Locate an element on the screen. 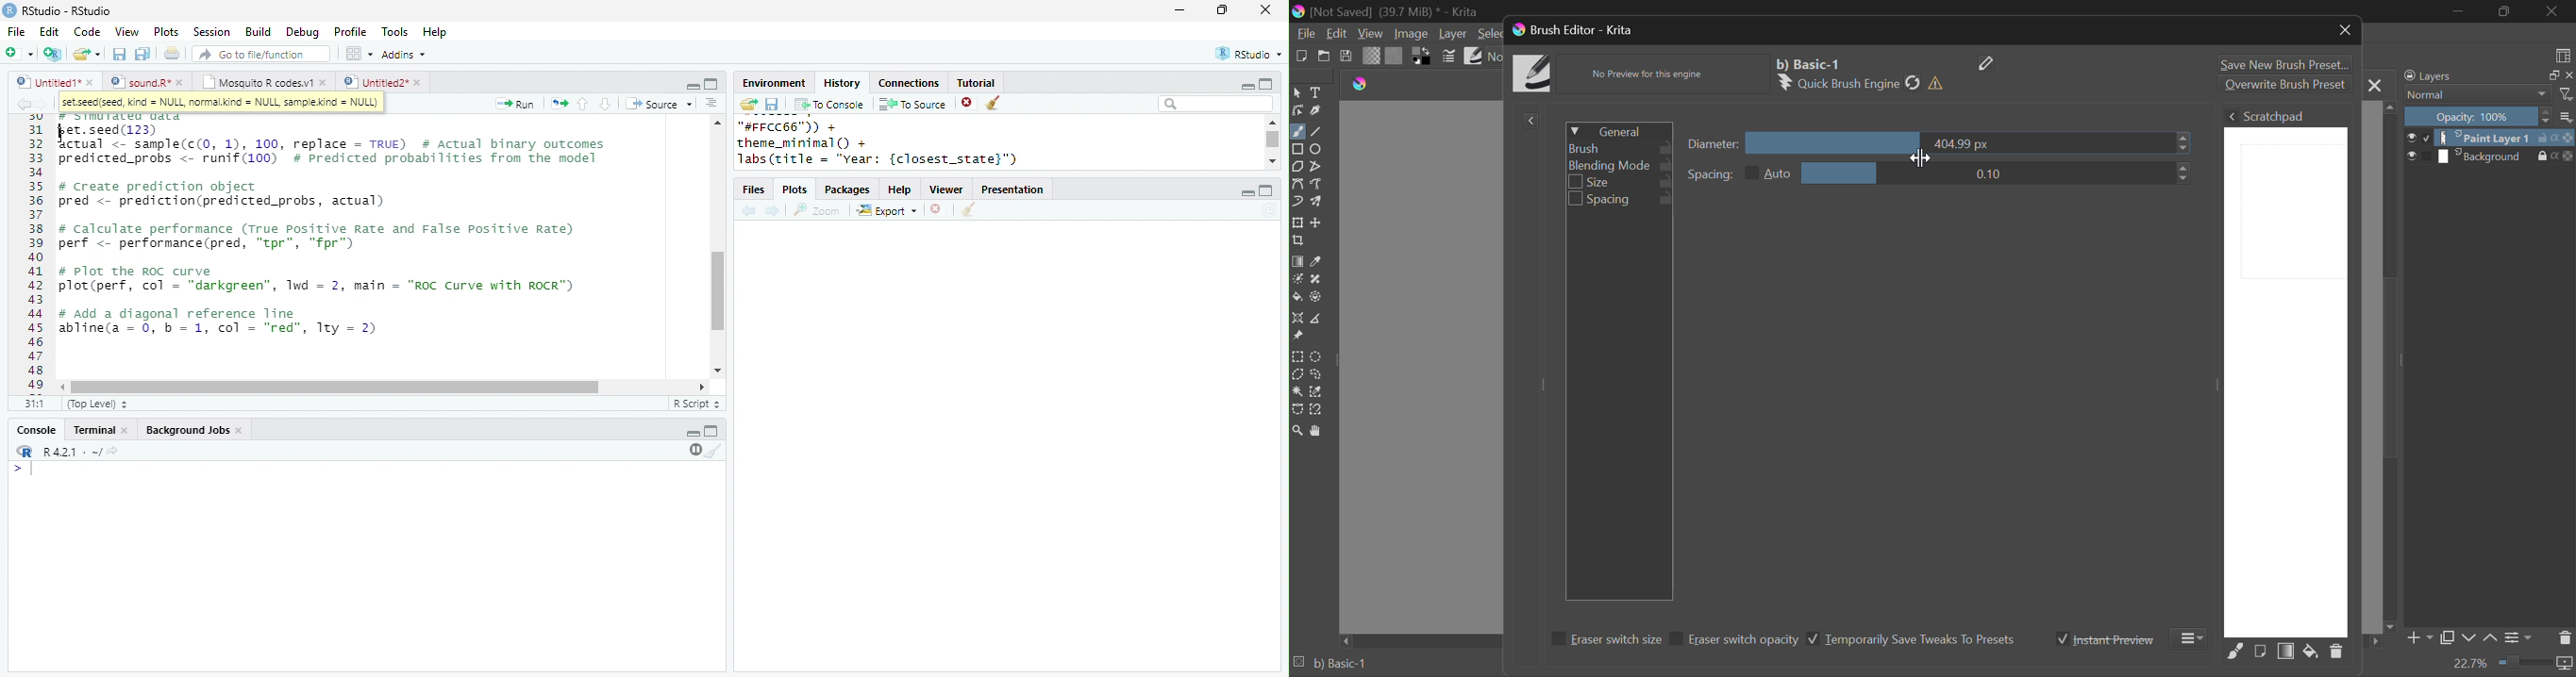 The width and height of the screenshot is (2576, 700). General is located at coordinates (1618, 129).